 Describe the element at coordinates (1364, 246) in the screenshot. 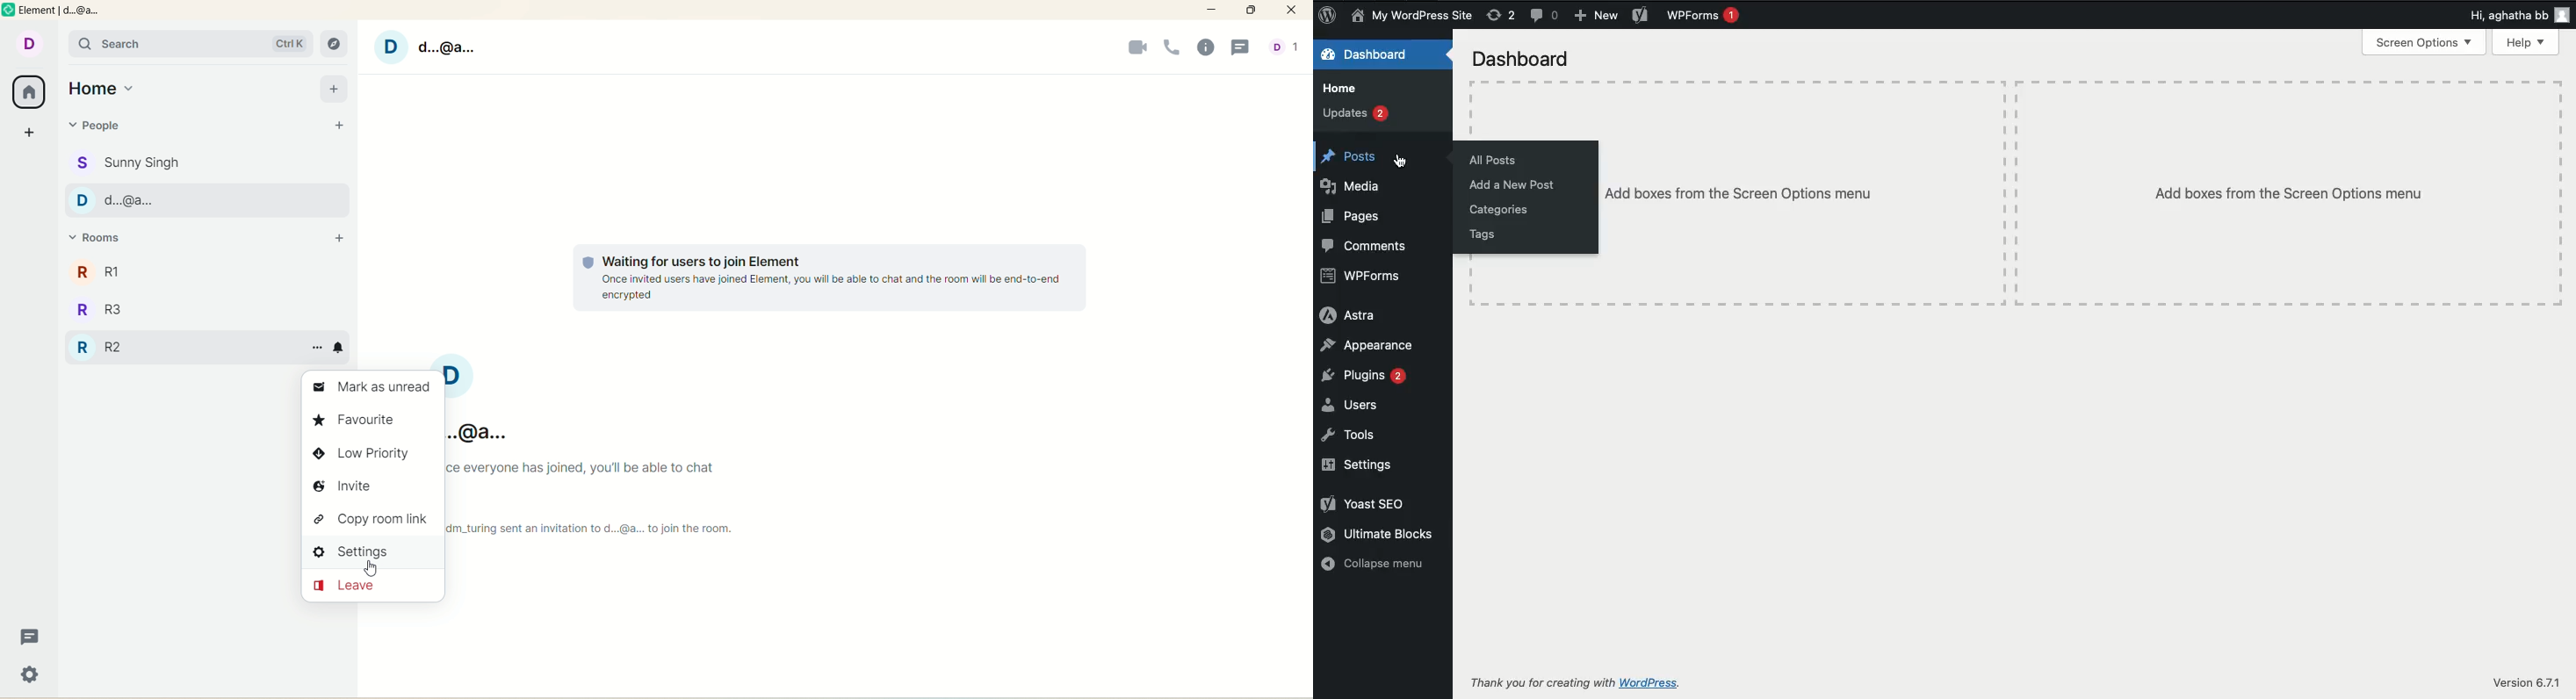

I see `Comments` at that location.